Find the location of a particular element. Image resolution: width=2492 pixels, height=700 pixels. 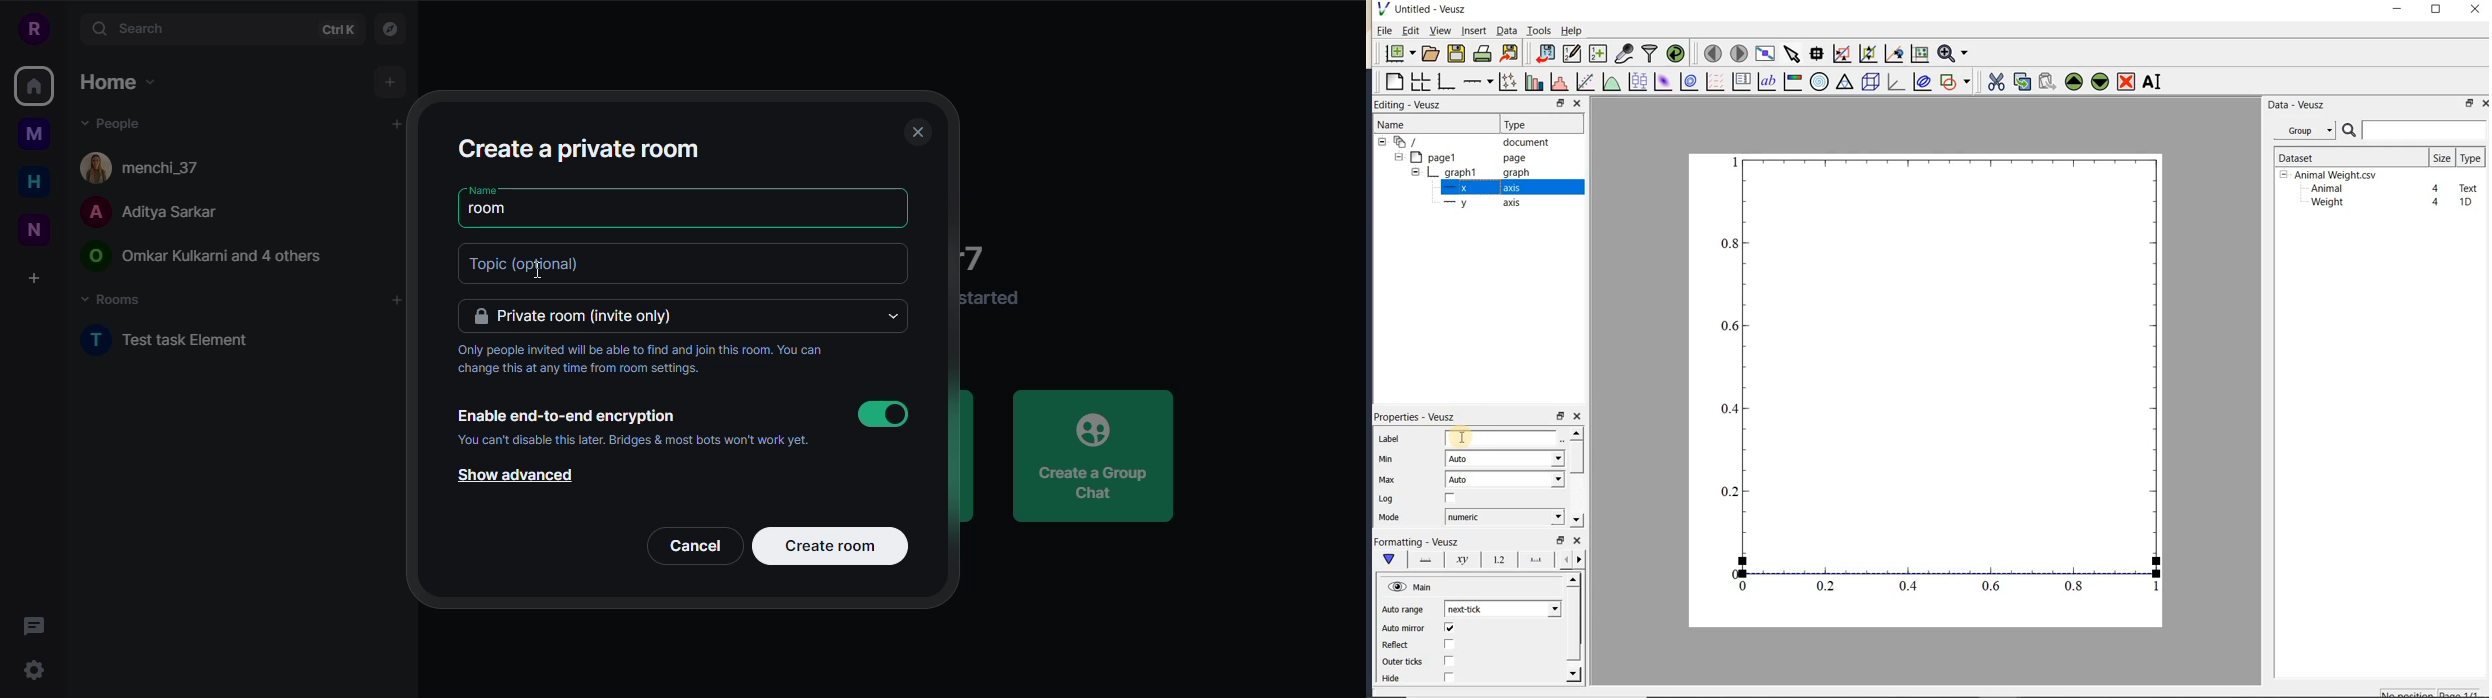

import data into Veusz is located at coordinates (1545, 54).